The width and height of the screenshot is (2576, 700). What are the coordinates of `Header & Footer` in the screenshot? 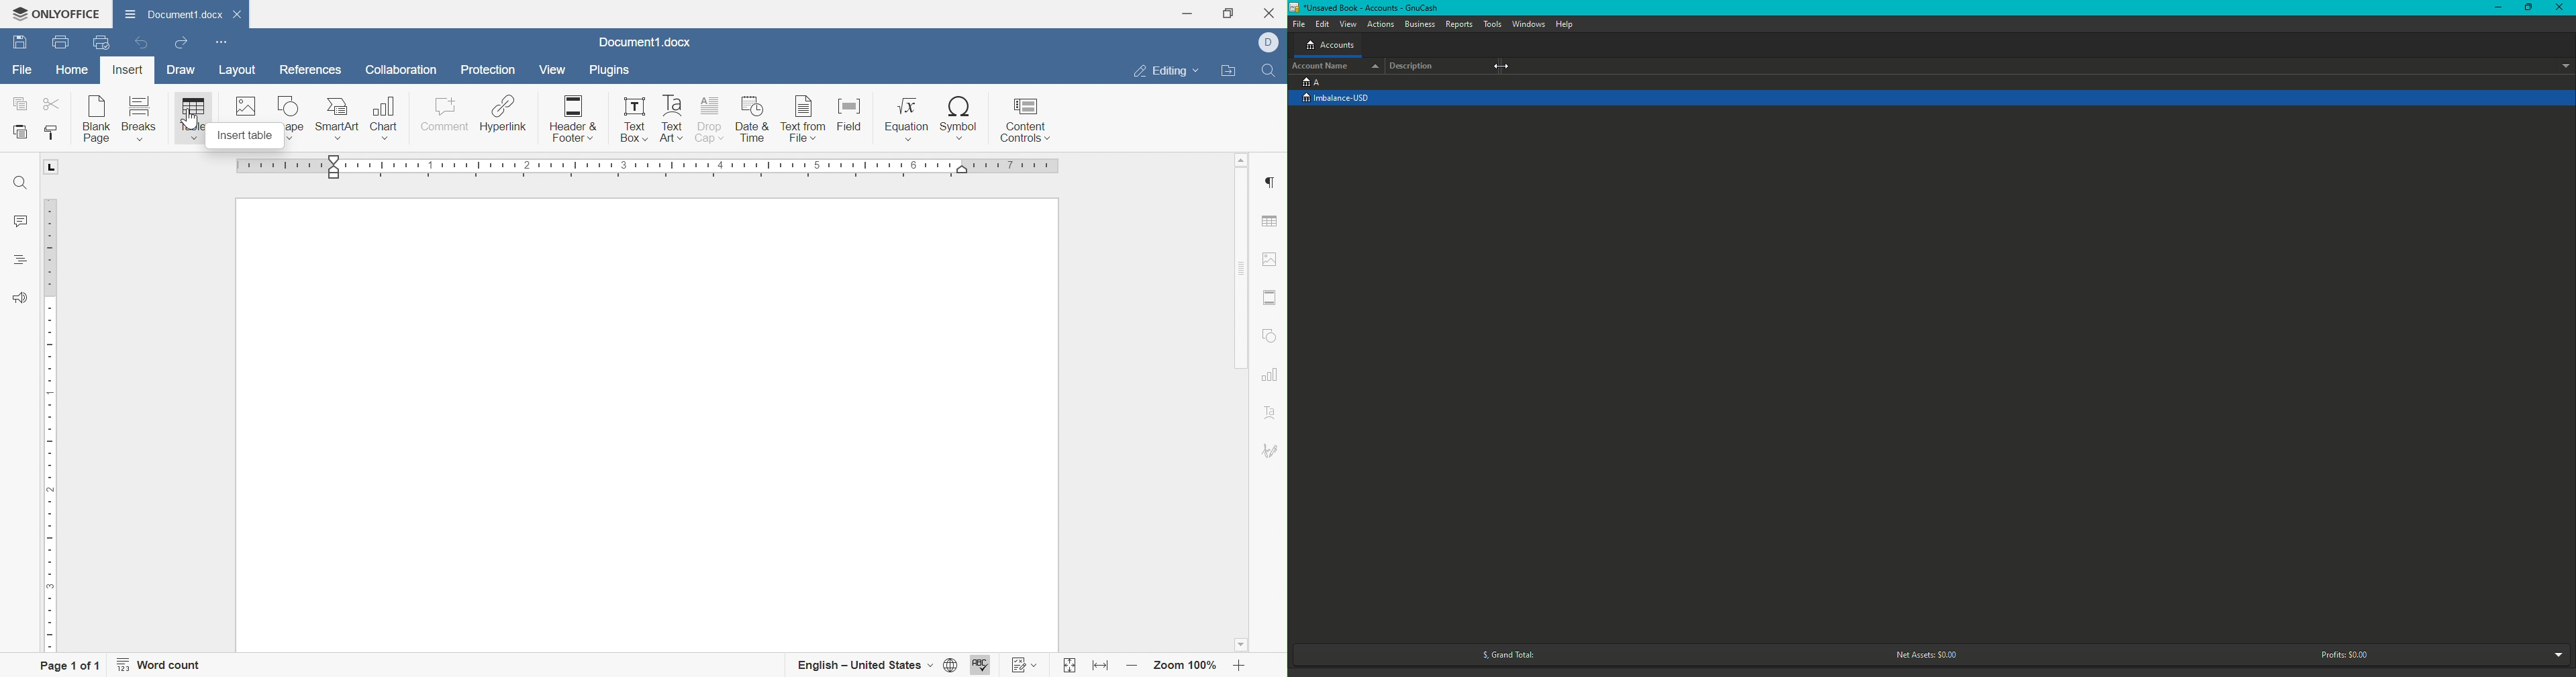 It's located at (576, 120).